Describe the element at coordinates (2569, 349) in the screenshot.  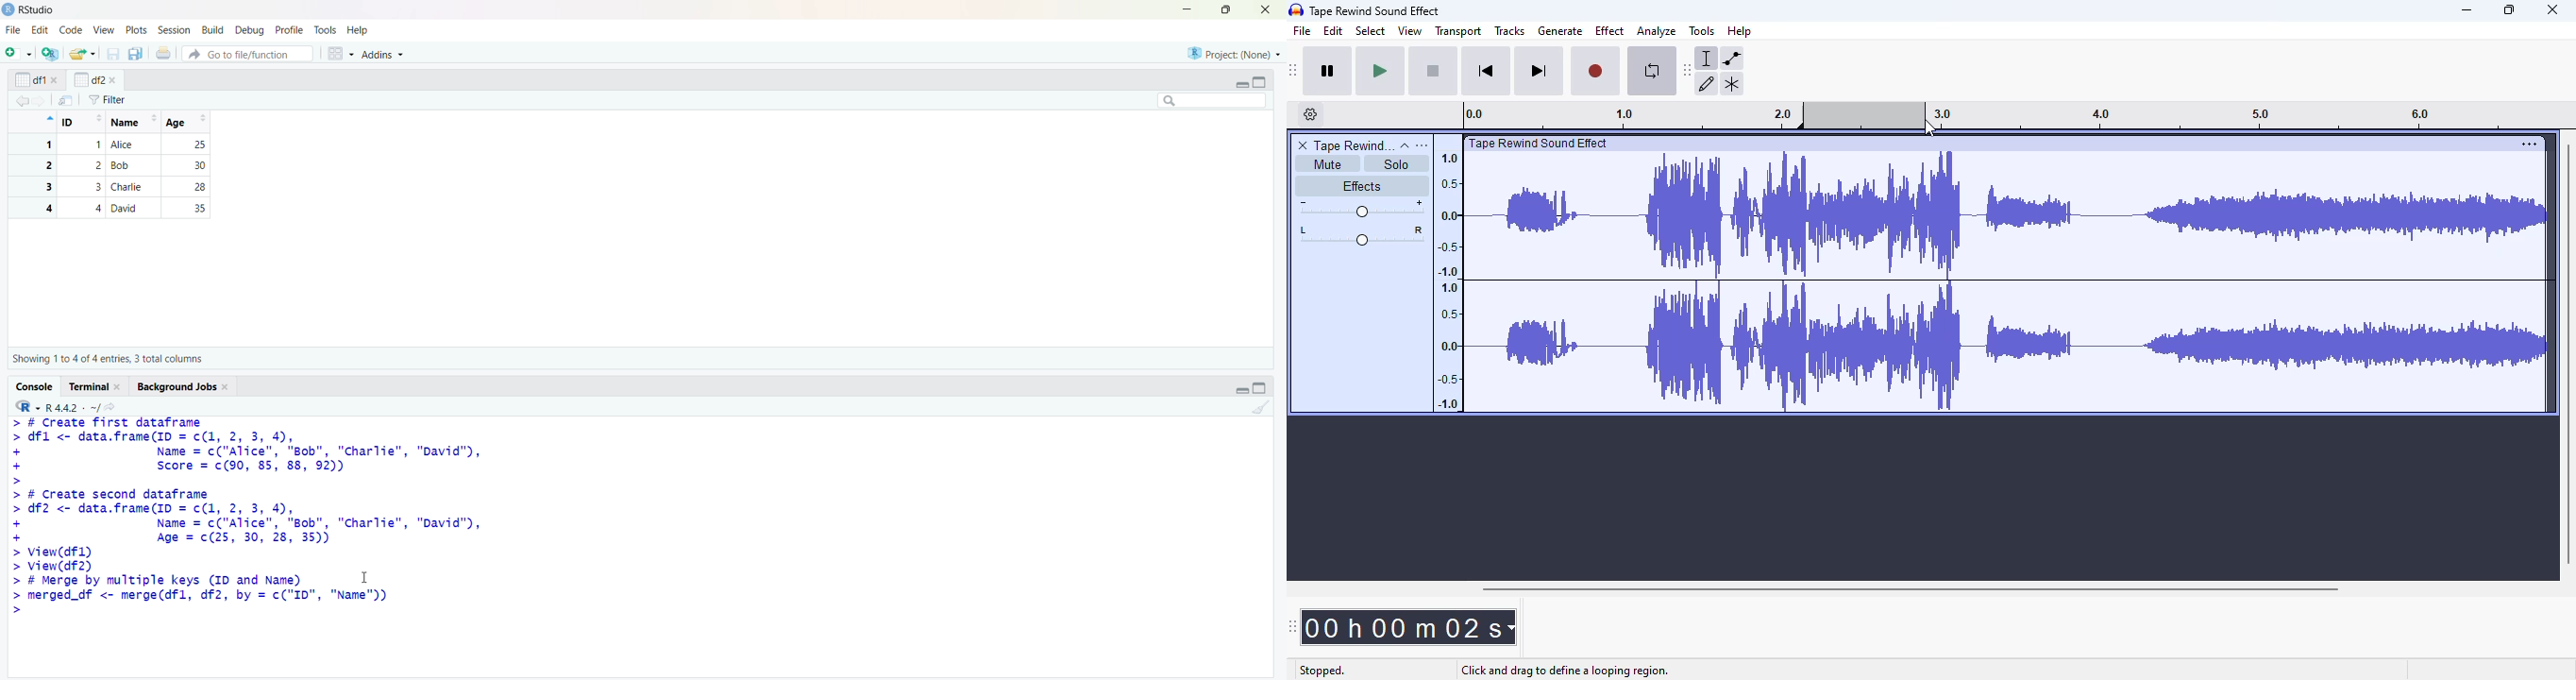
I see `vertical scroll bar` at that location.